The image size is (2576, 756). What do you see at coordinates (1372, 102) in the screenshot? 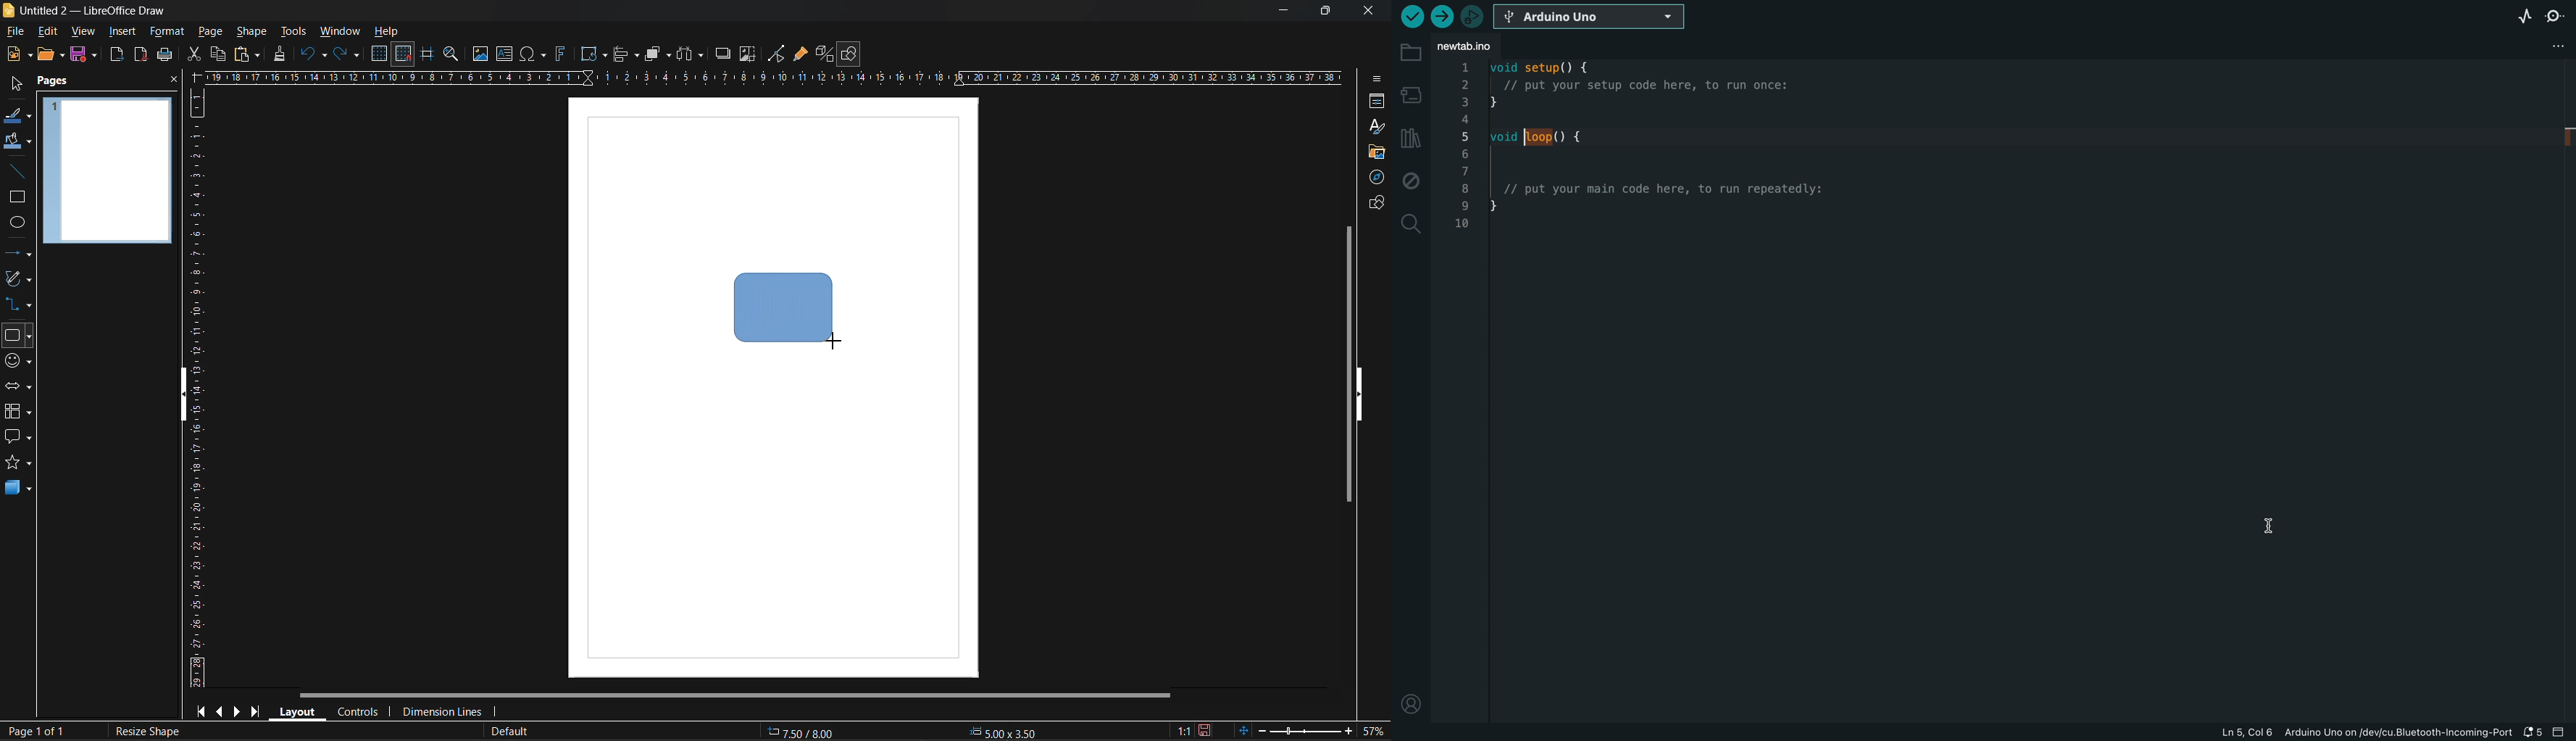
I see `properties` at bounding box center [1372, 102].